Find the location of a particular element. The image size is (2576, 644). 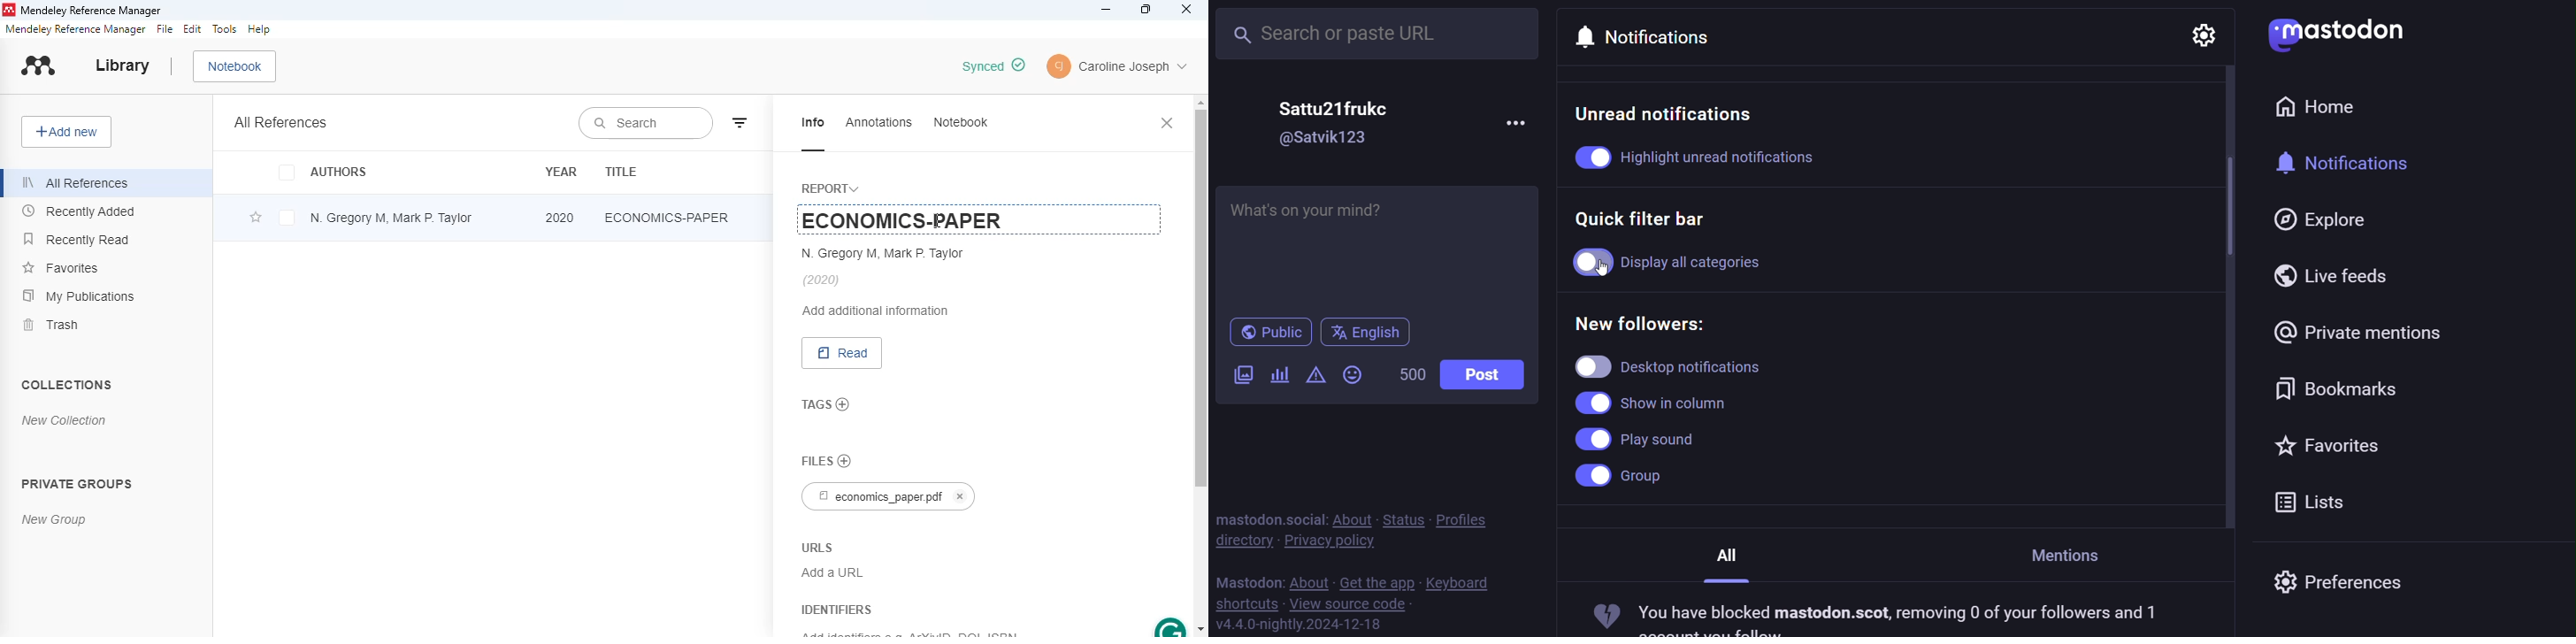

unread notification is located at coordinates (1670, 114).